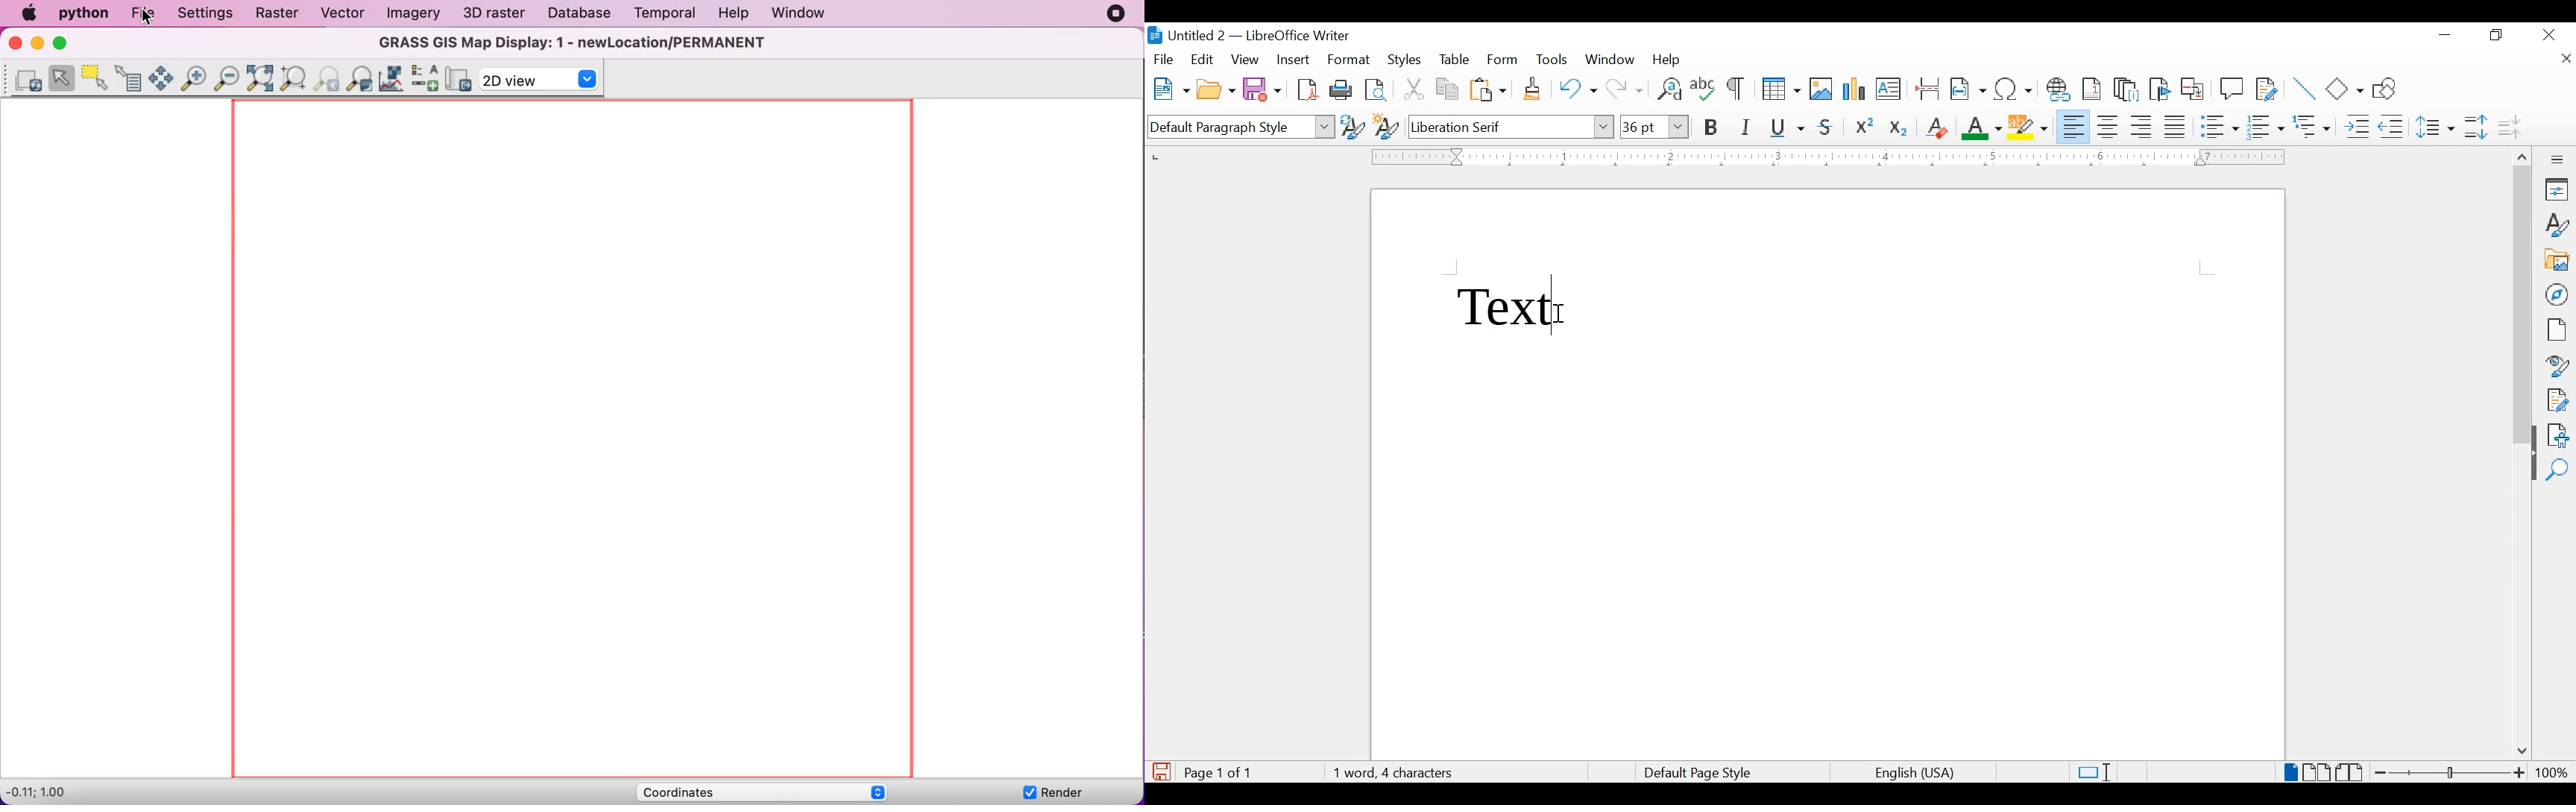 The image size is (2576, 812). Describe the element at coordinates (2318, 772) in the screenshot. I see `multi page view` at that location.